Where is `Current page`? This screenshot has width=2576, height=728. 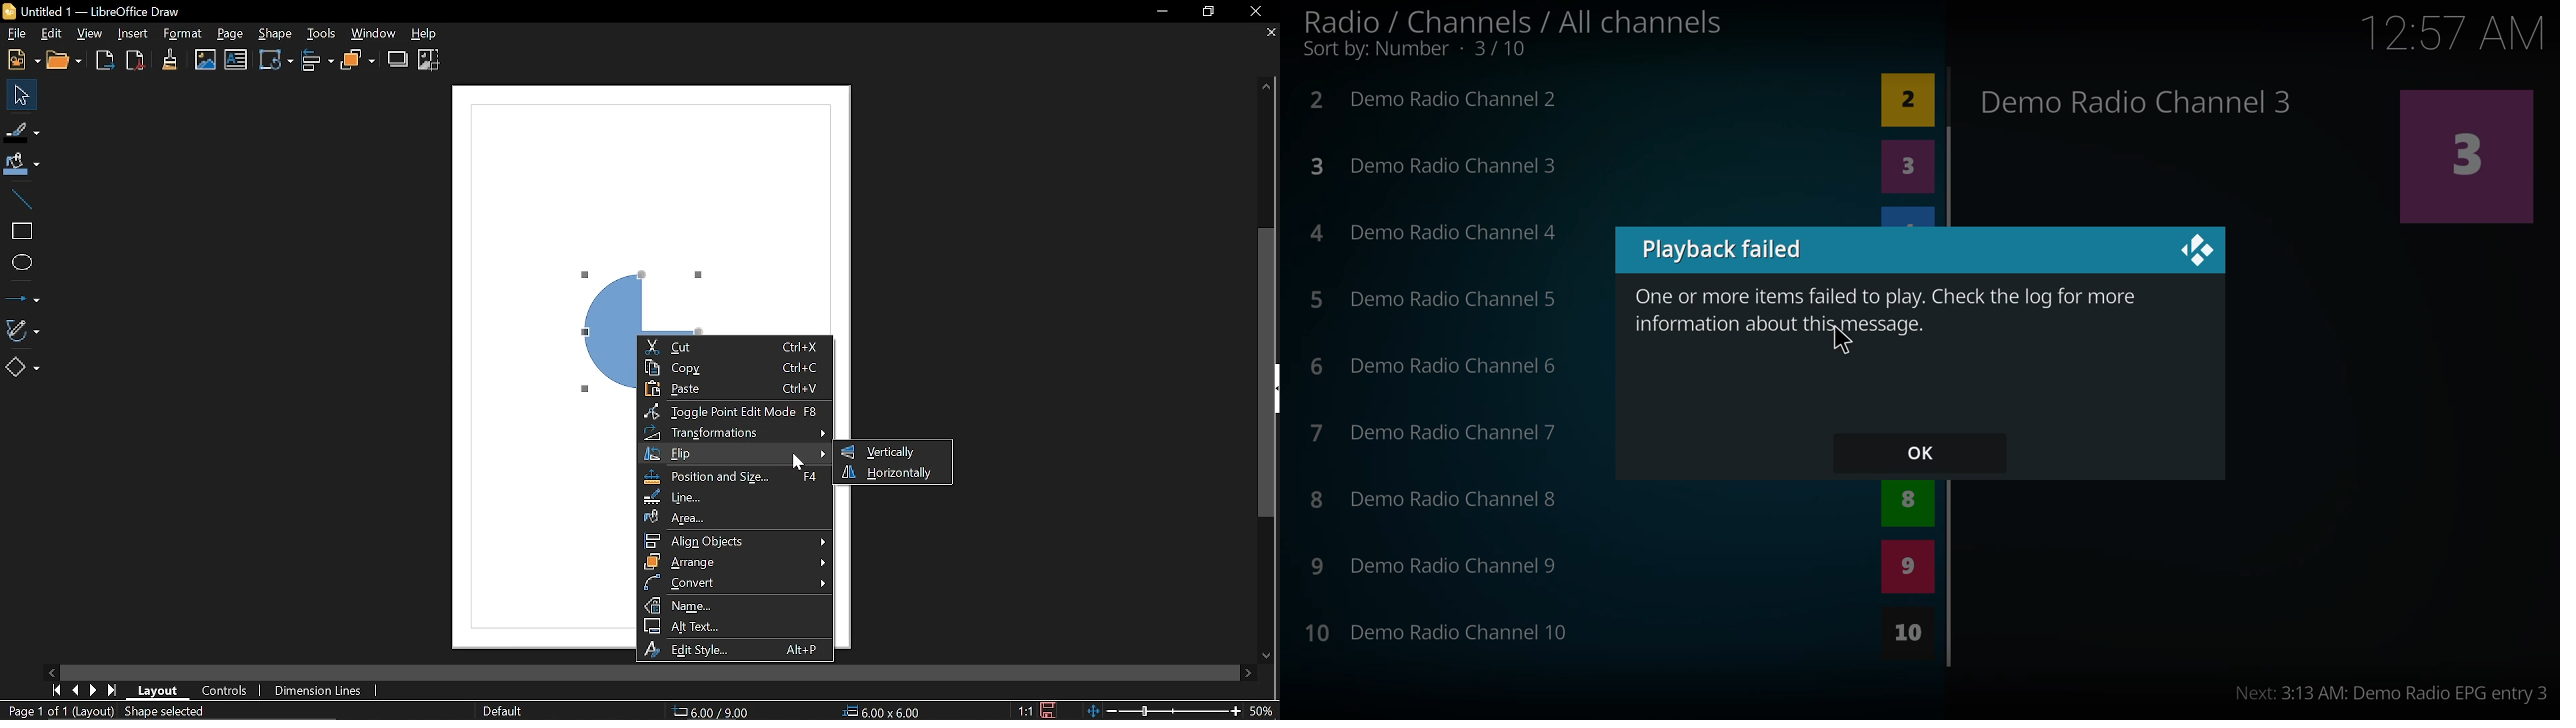
Current page is located at coordinates (58, 710).